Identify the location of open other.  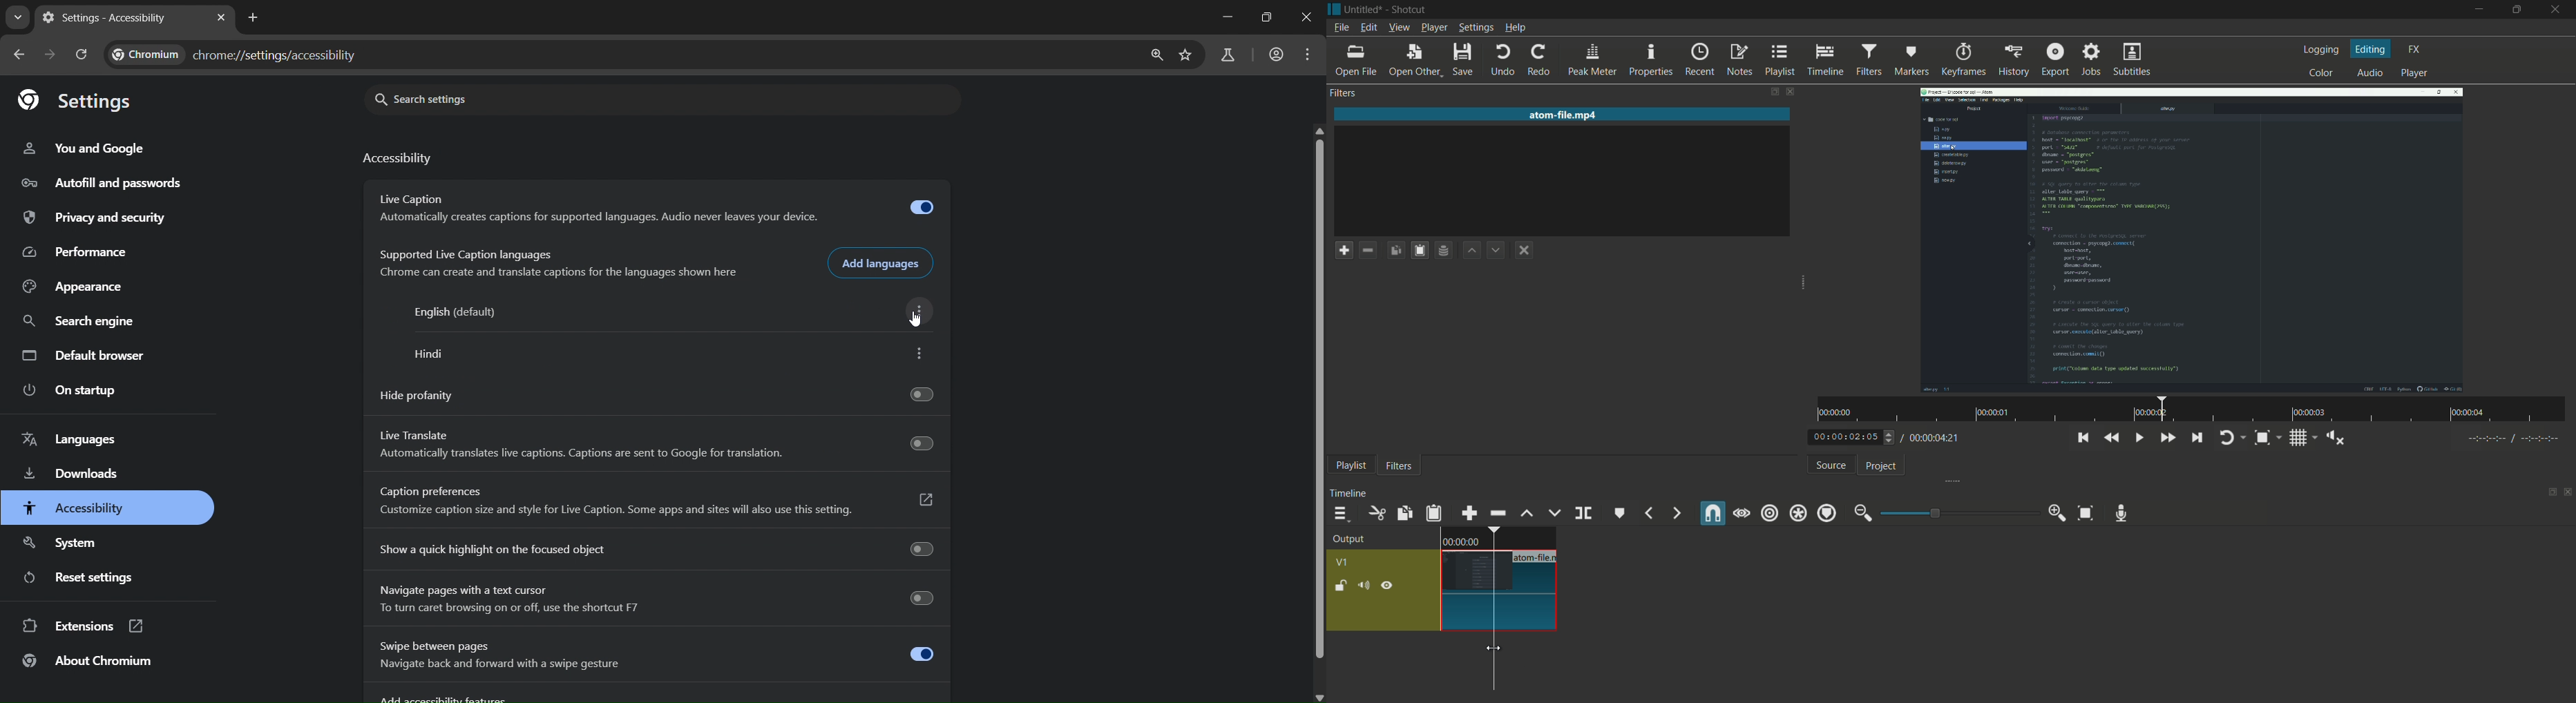
(1414, 61).